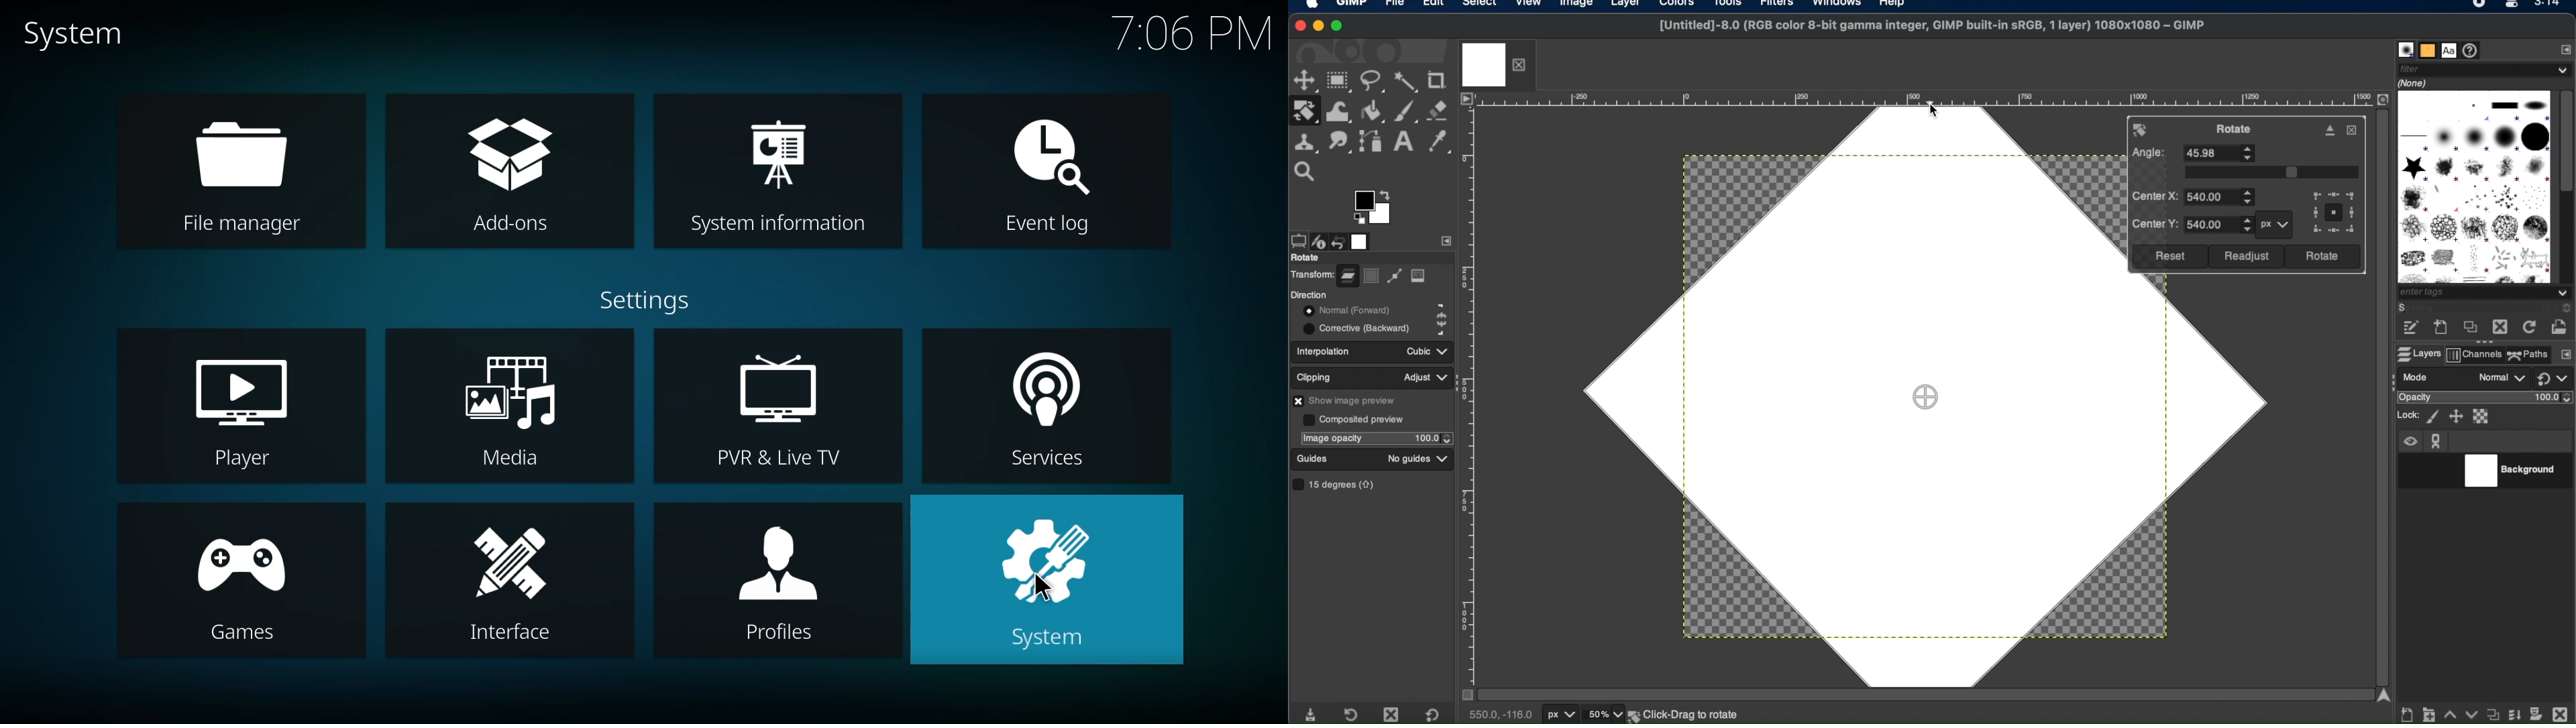 Image resolution: width=2576 pixels, height=728 pixels. Describe the element at coordinates (1680, 7) in the screenshot. I see `colors` at that location.